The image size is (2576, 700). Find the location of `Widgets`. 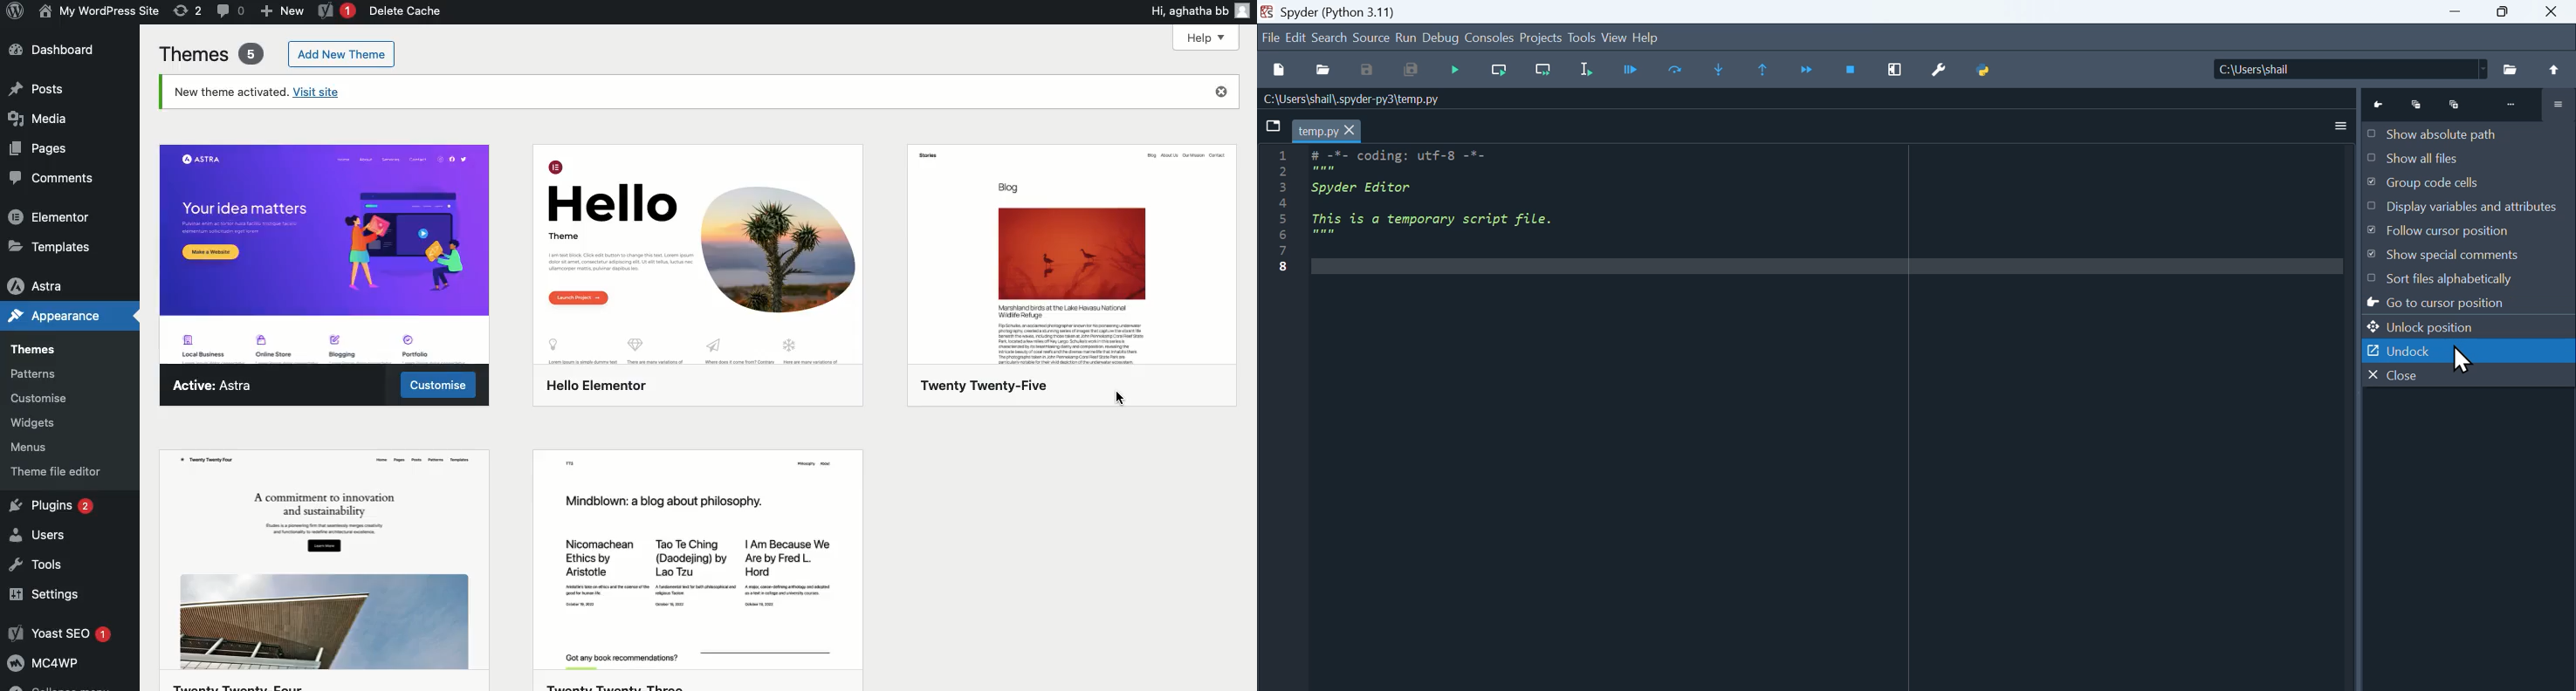

Widgets is located at coordinates (44, 421).